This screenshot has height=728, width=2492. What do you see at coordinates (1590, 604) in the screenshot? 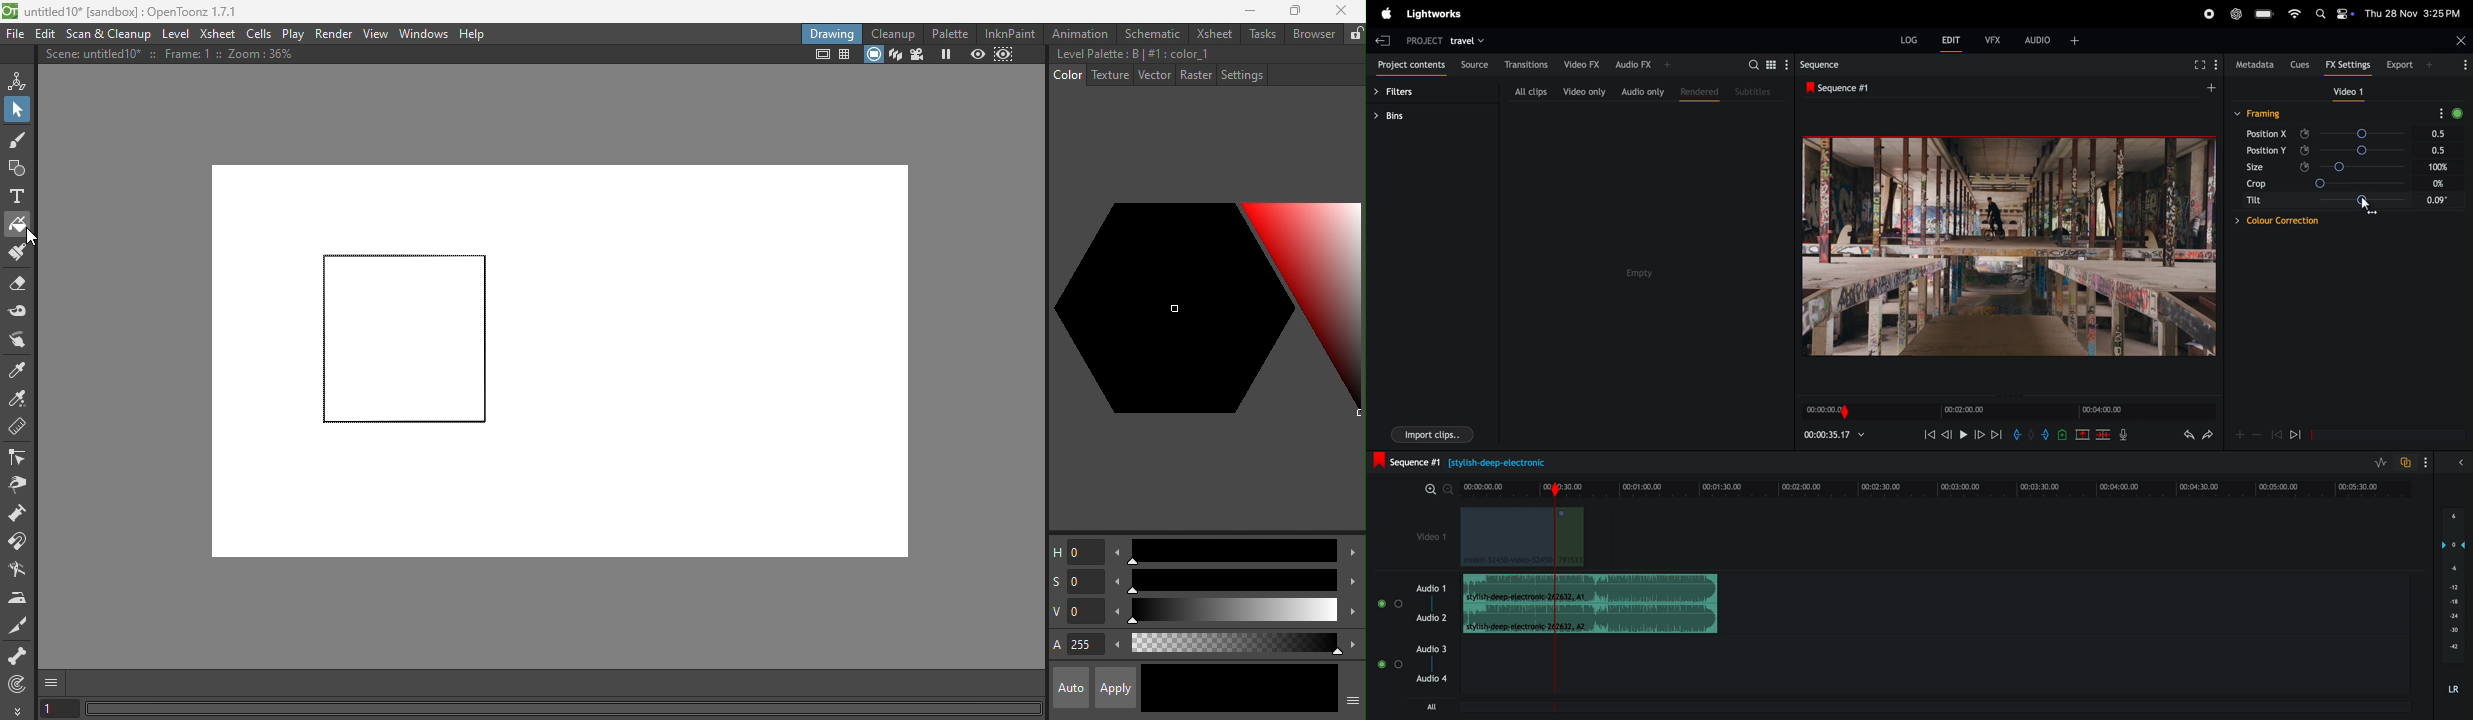
I see `audio clips` at bounding box center [1590, 604].